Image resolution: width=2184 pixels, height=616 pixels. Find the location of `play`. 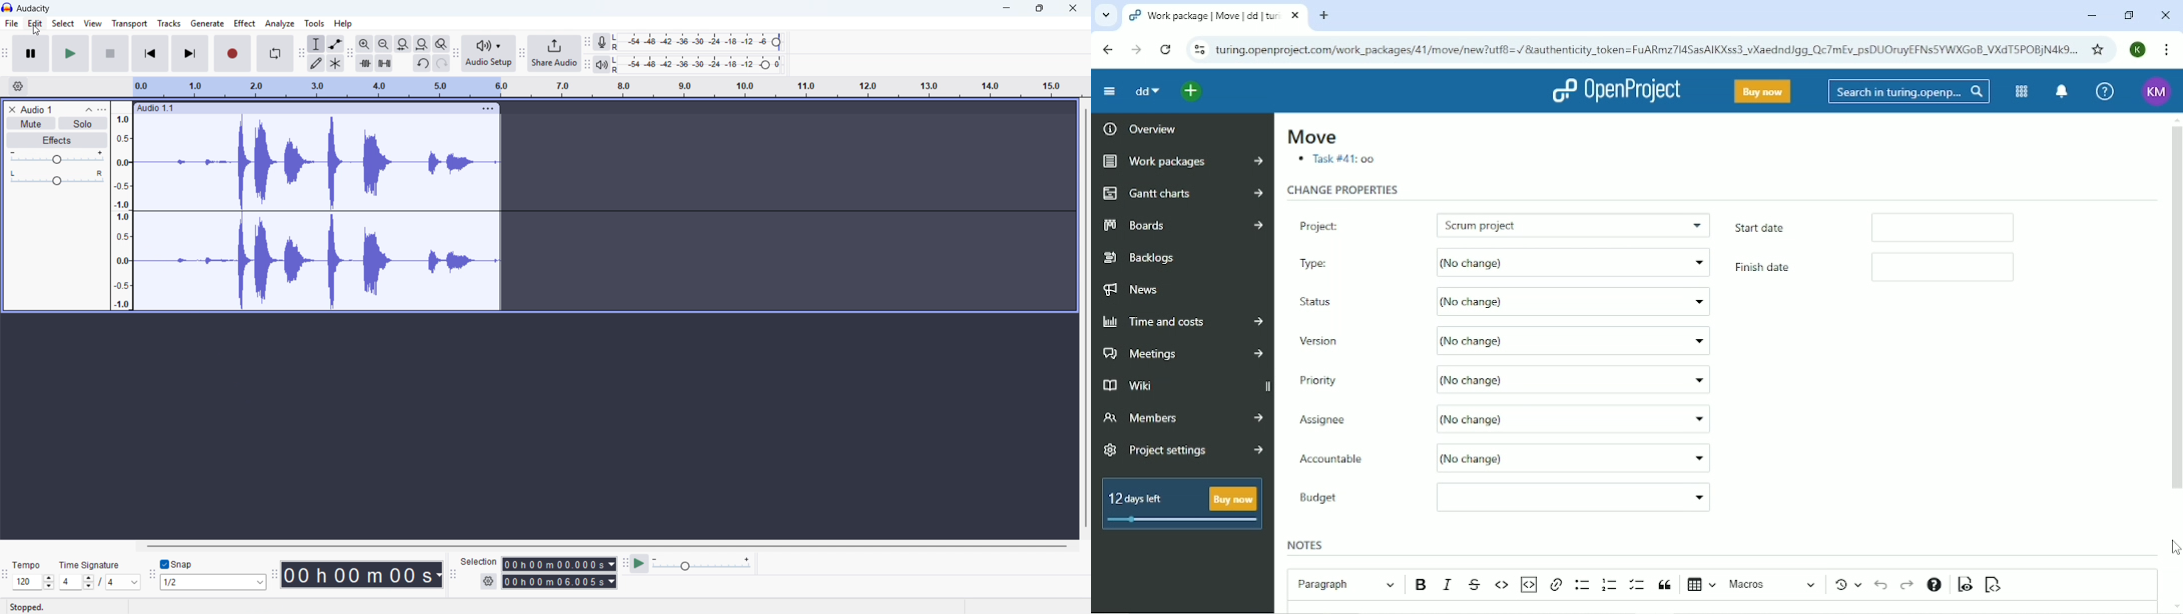

play is located at coordinates (71, 53).